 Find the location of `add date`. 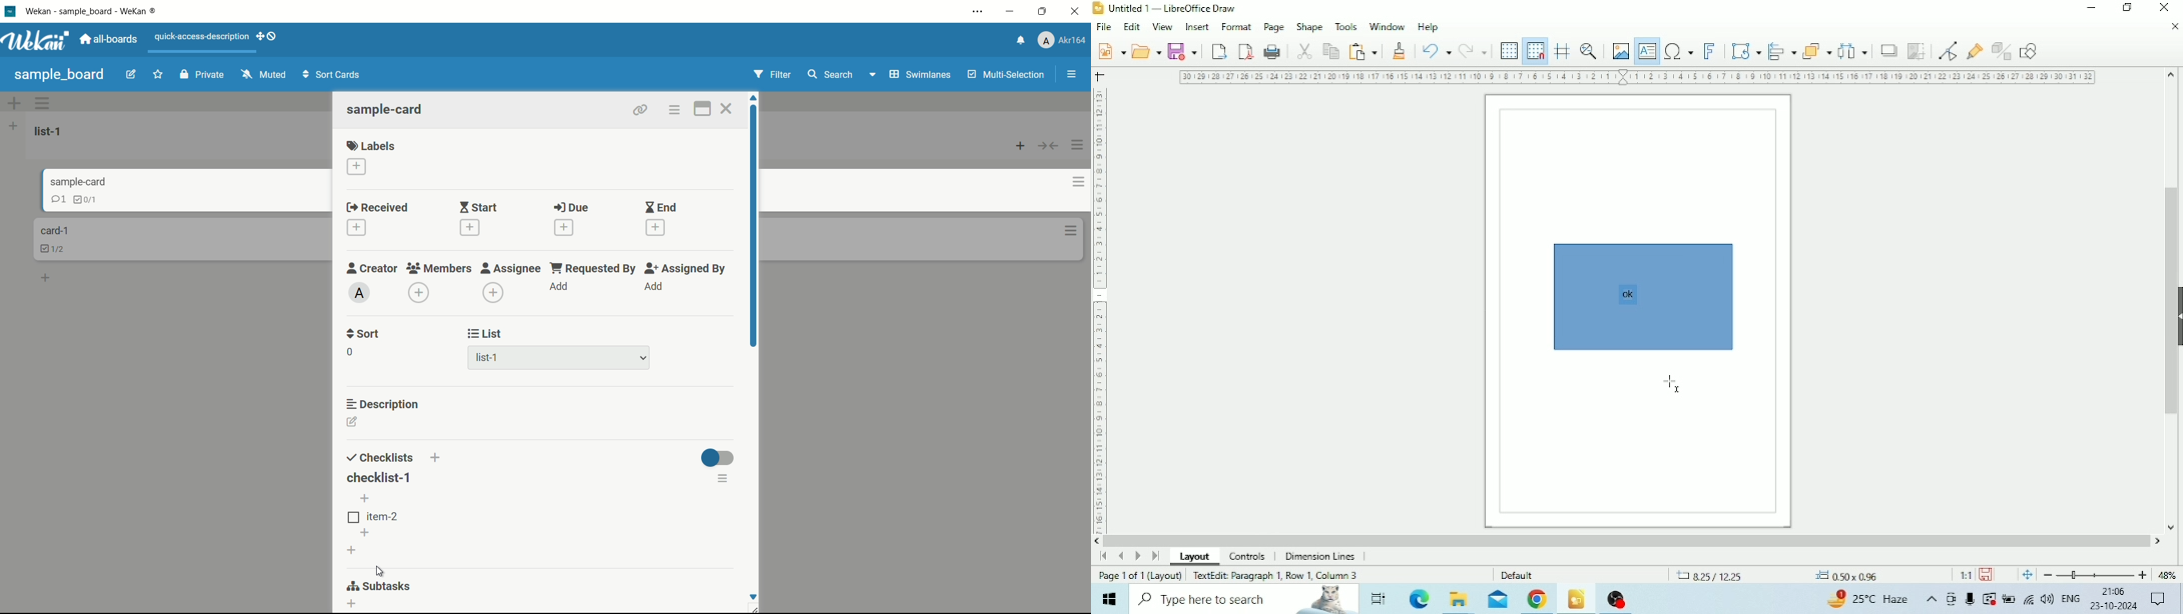

add date is located at coordinates (565, 227).